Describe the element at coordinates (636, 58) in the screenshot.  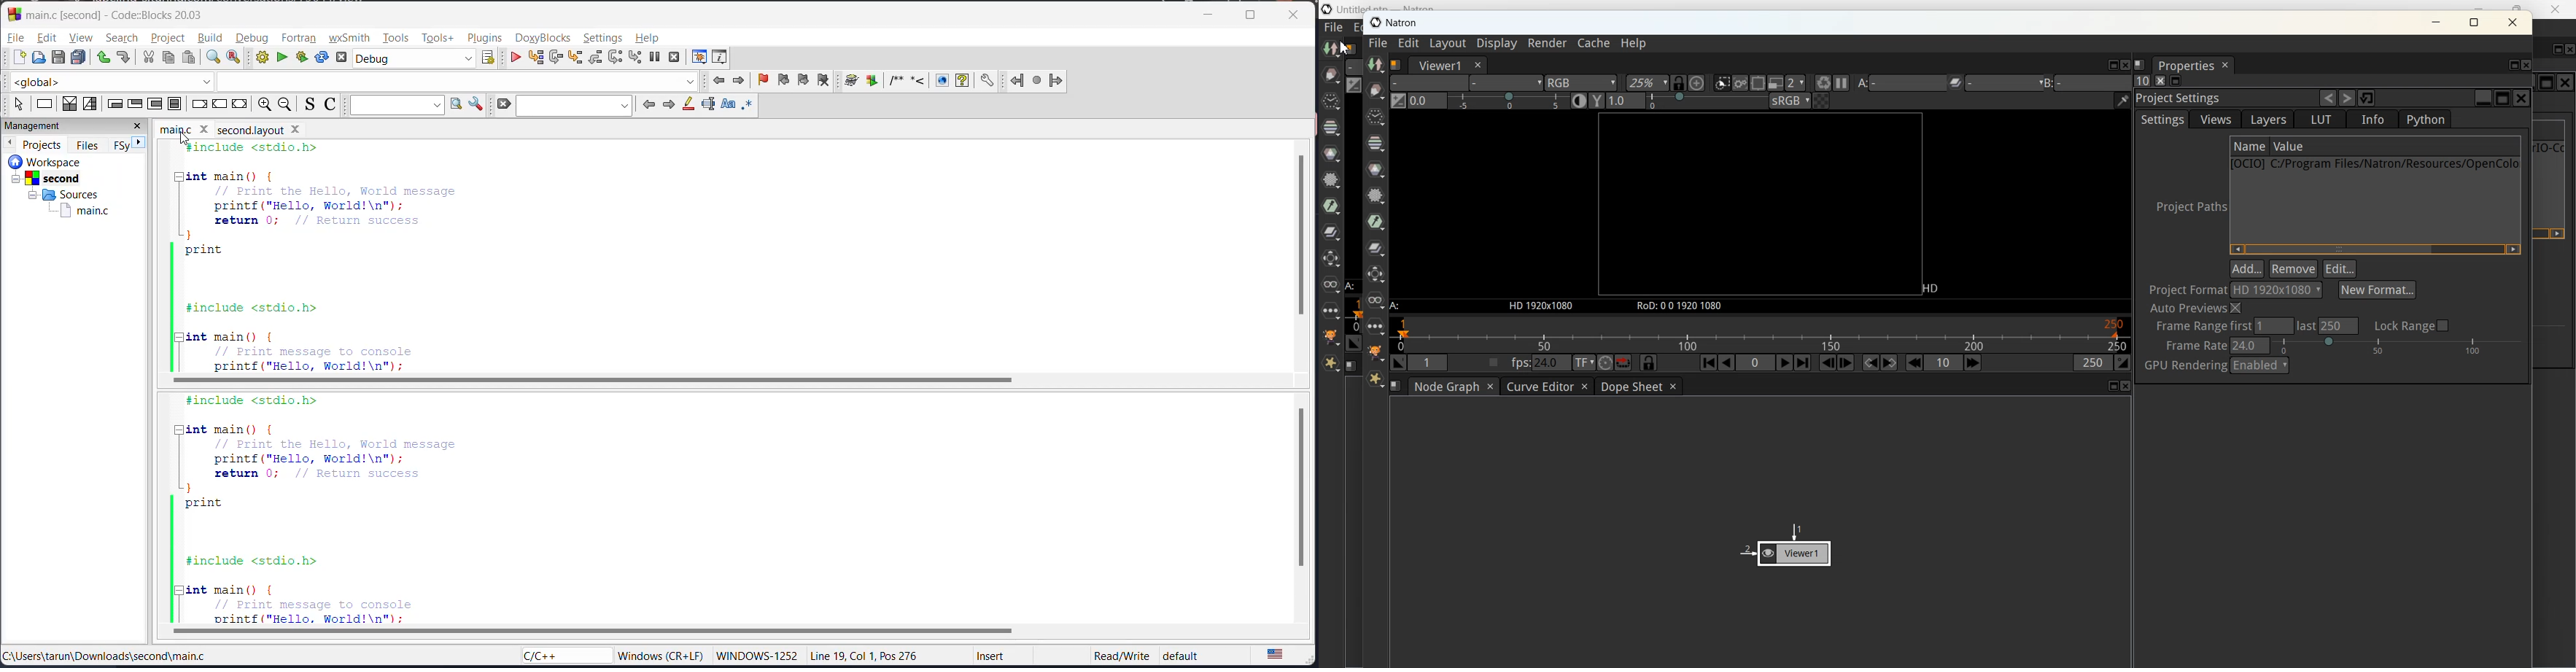
I see `step into instruction` at that location.